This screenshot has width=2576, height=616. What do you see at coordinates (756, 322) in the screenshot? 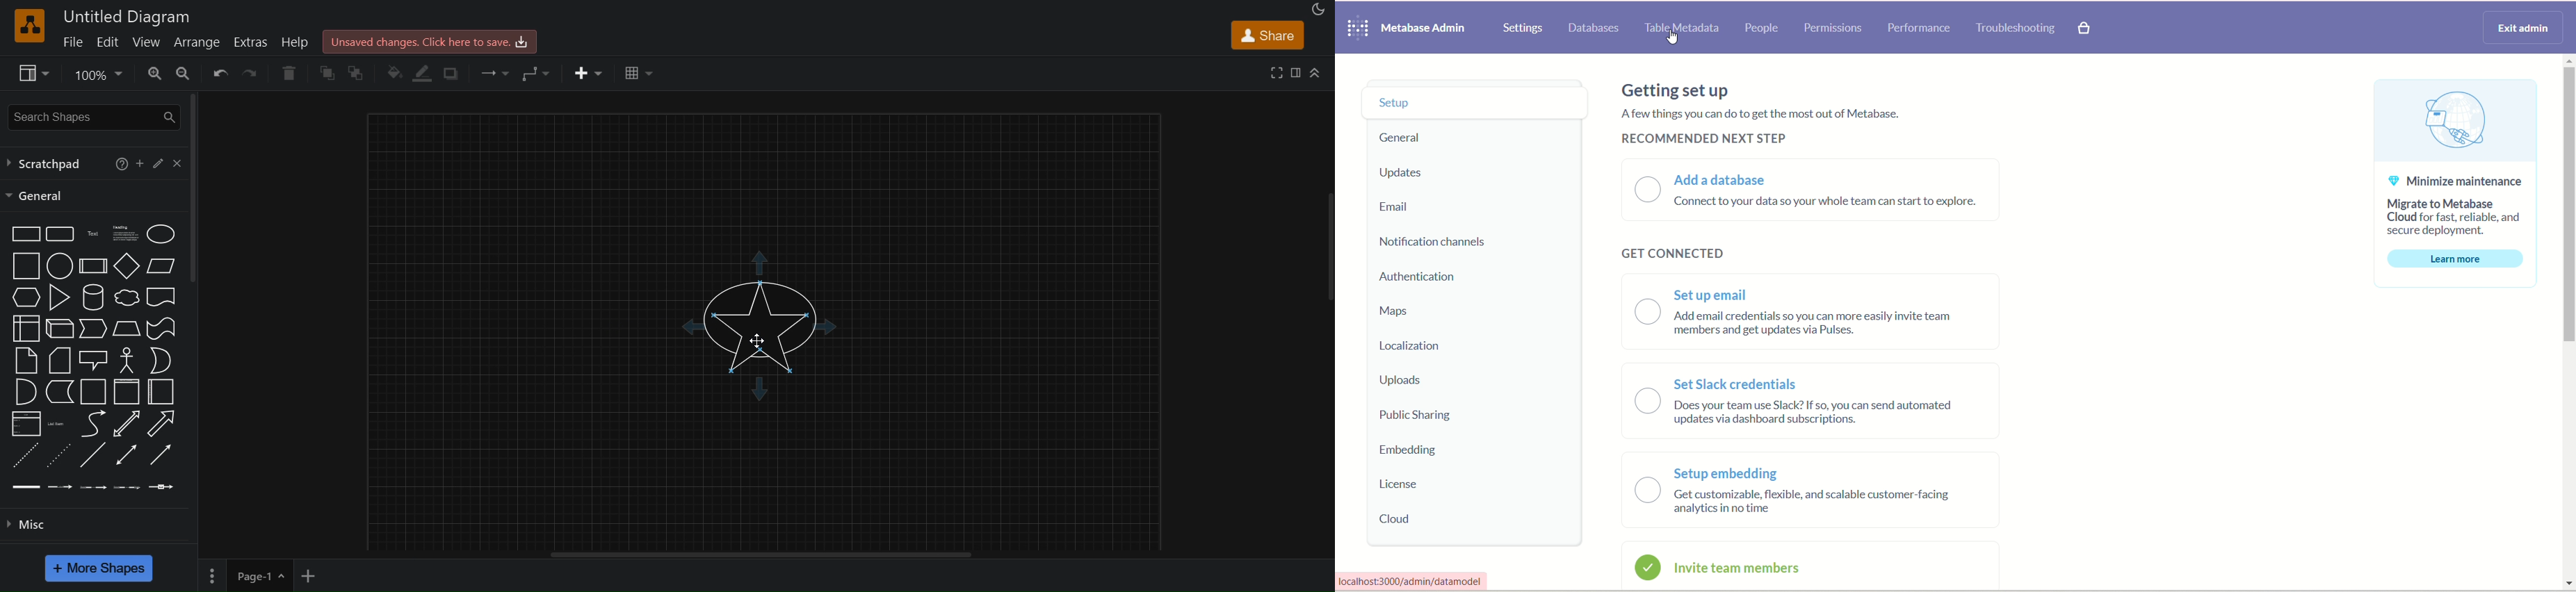
I see `shapes` at bounding box center [756, 322].